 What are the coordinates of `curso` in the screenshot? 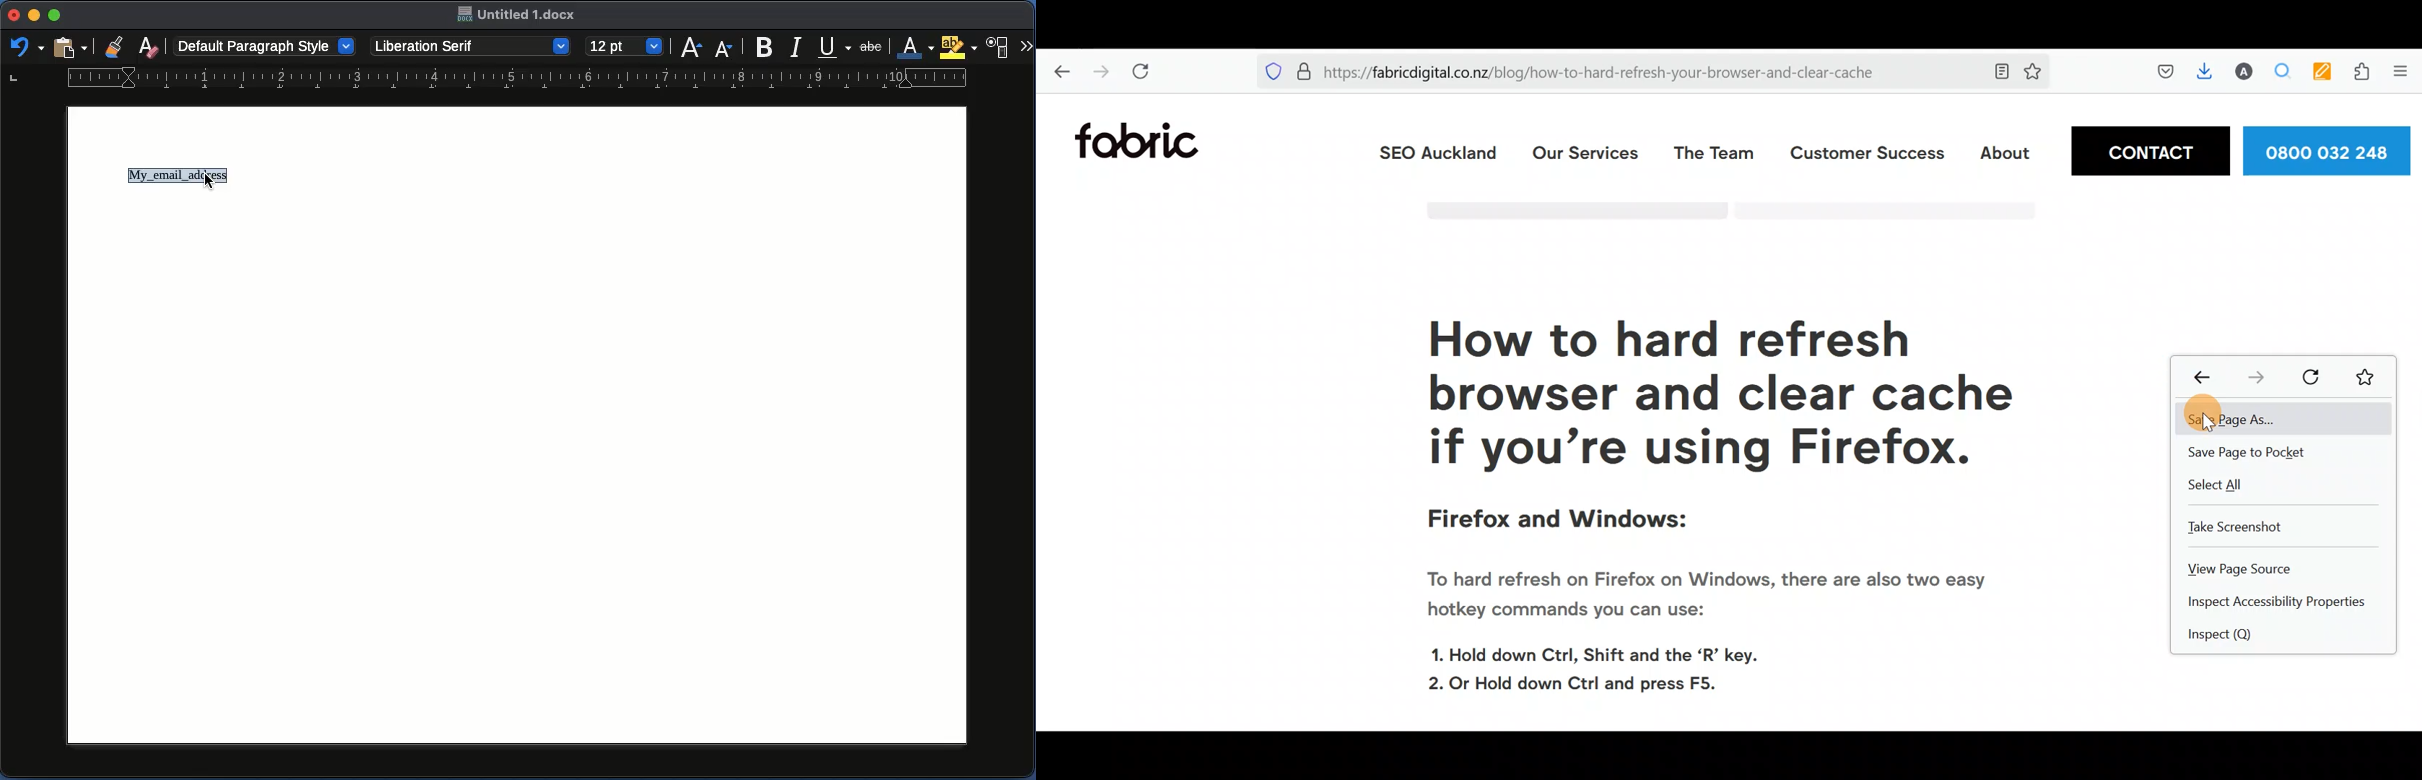 It's located at (209, 184).